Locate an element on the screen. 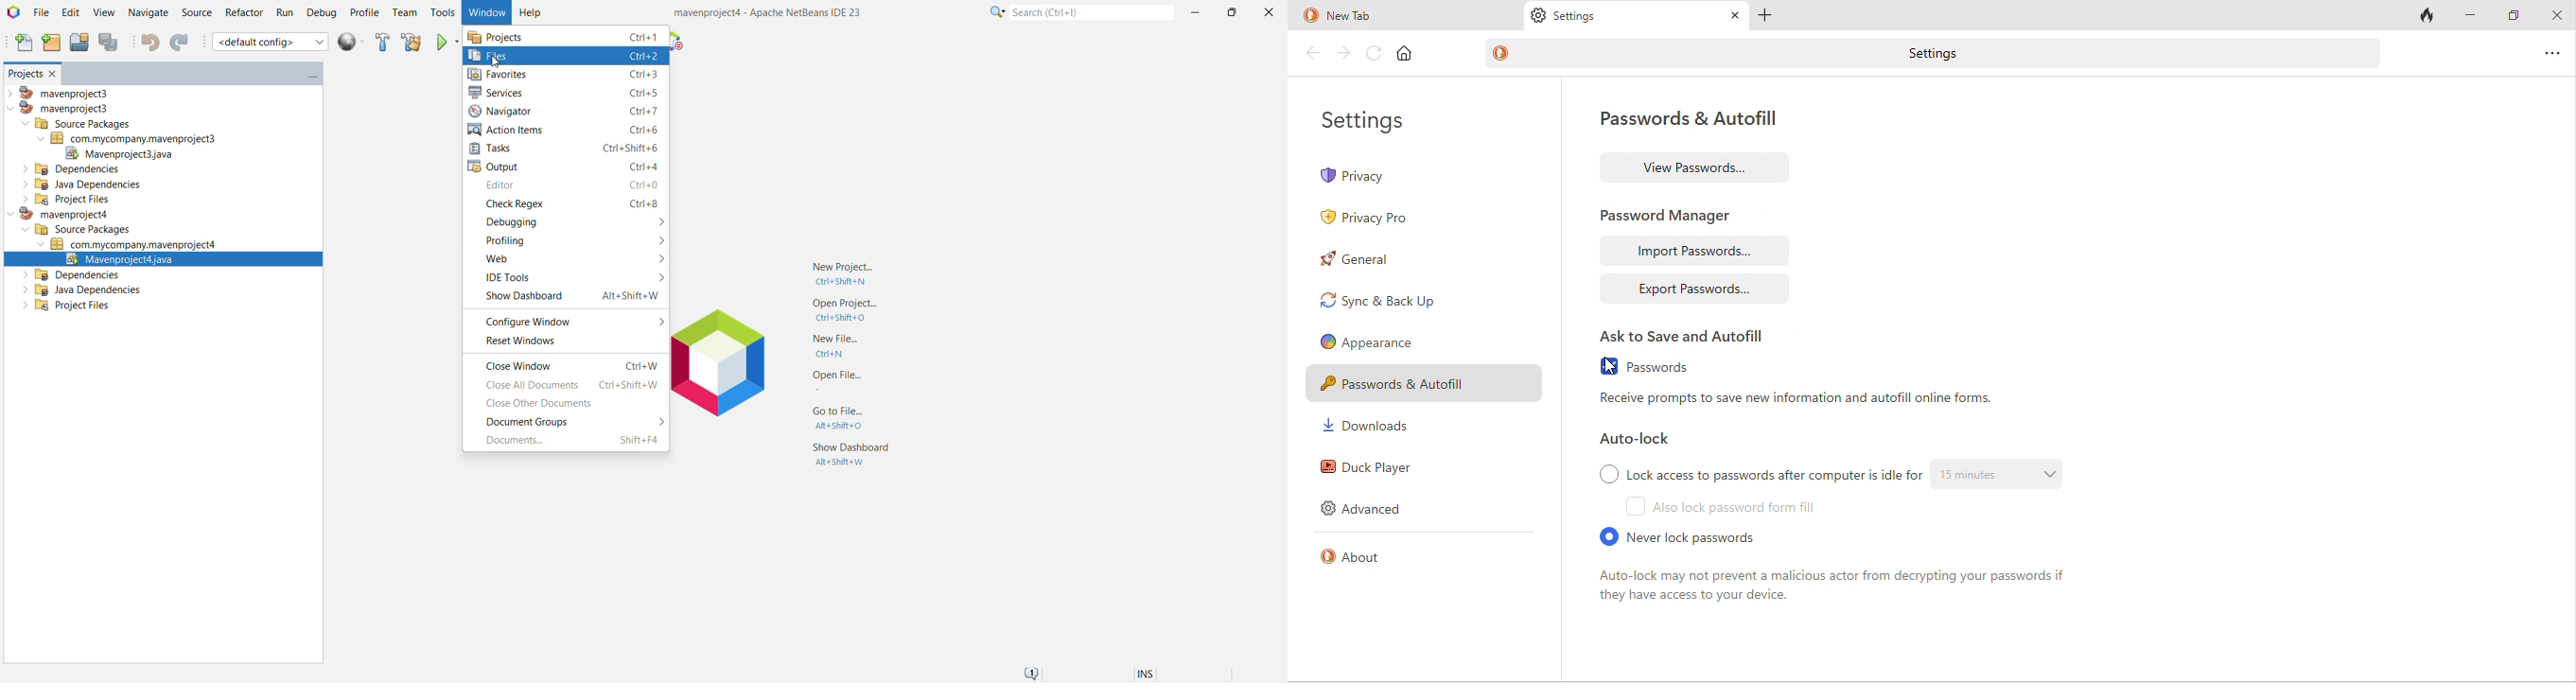  settings is located at coordinates (1581, 19).